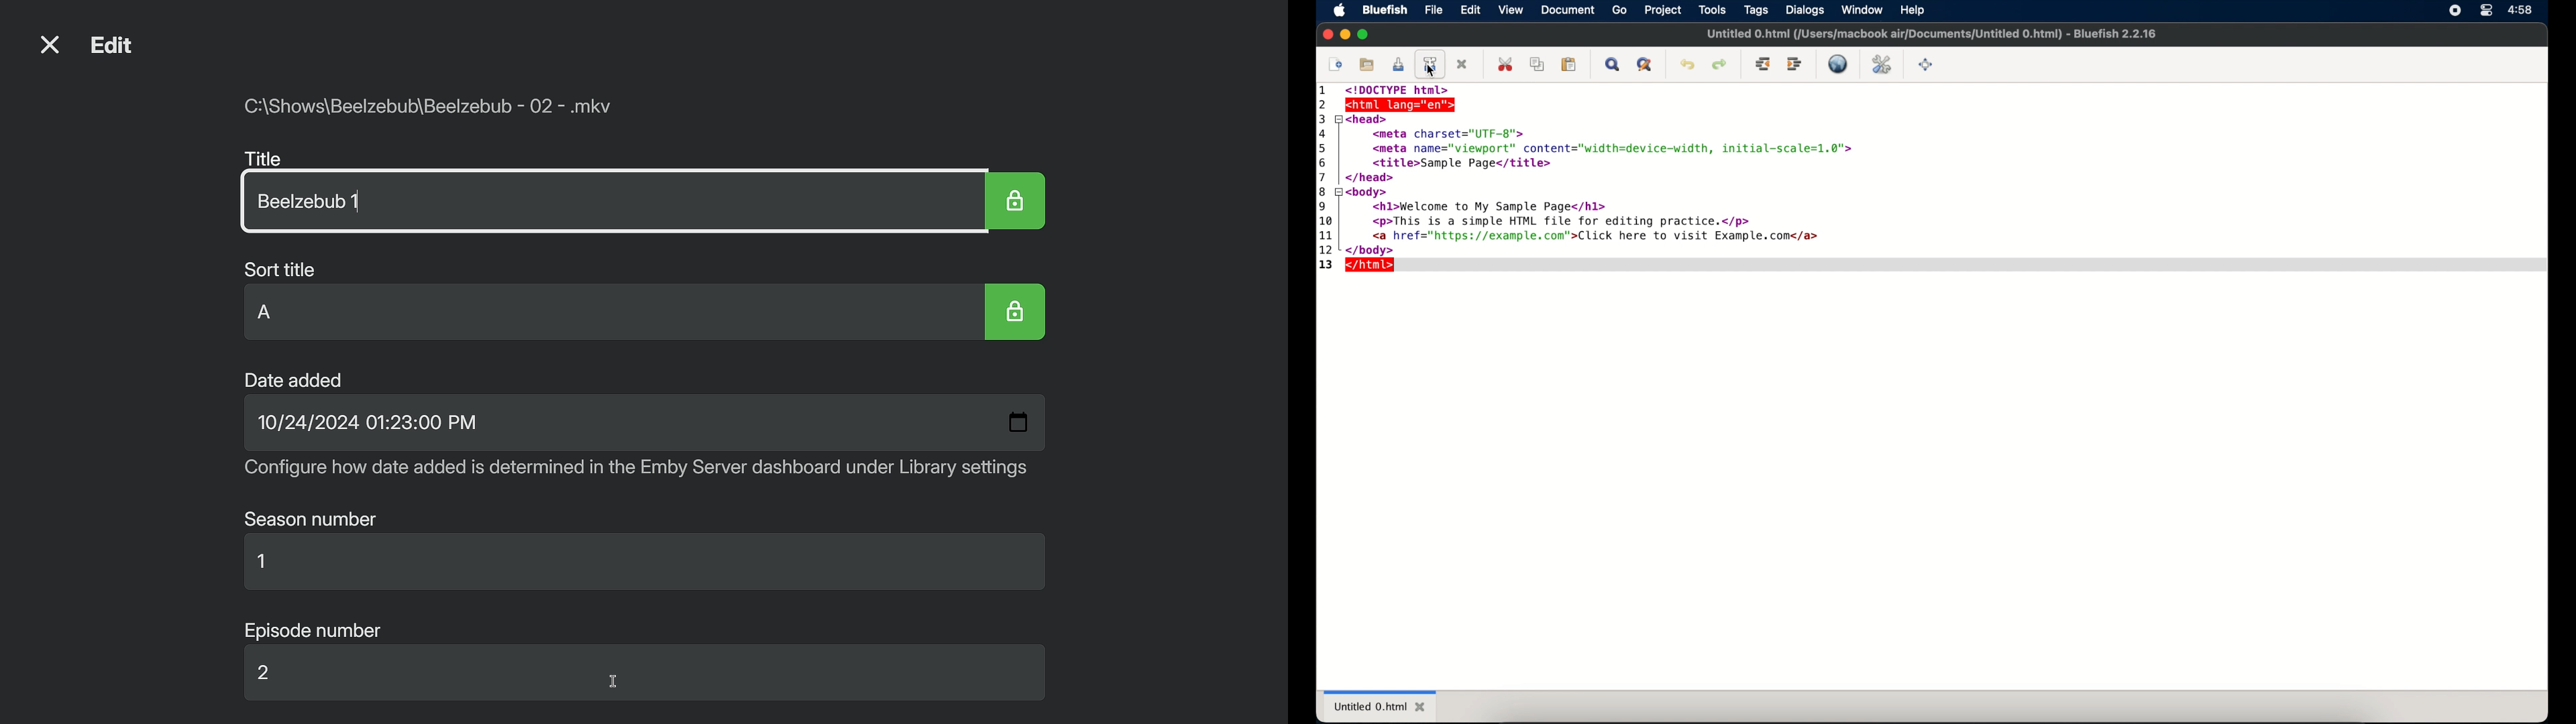 The image size is (2576, 728). What do you see at coordinates (274, 676) in the screenshot?
I see `2` at bounding box center [274, 676].